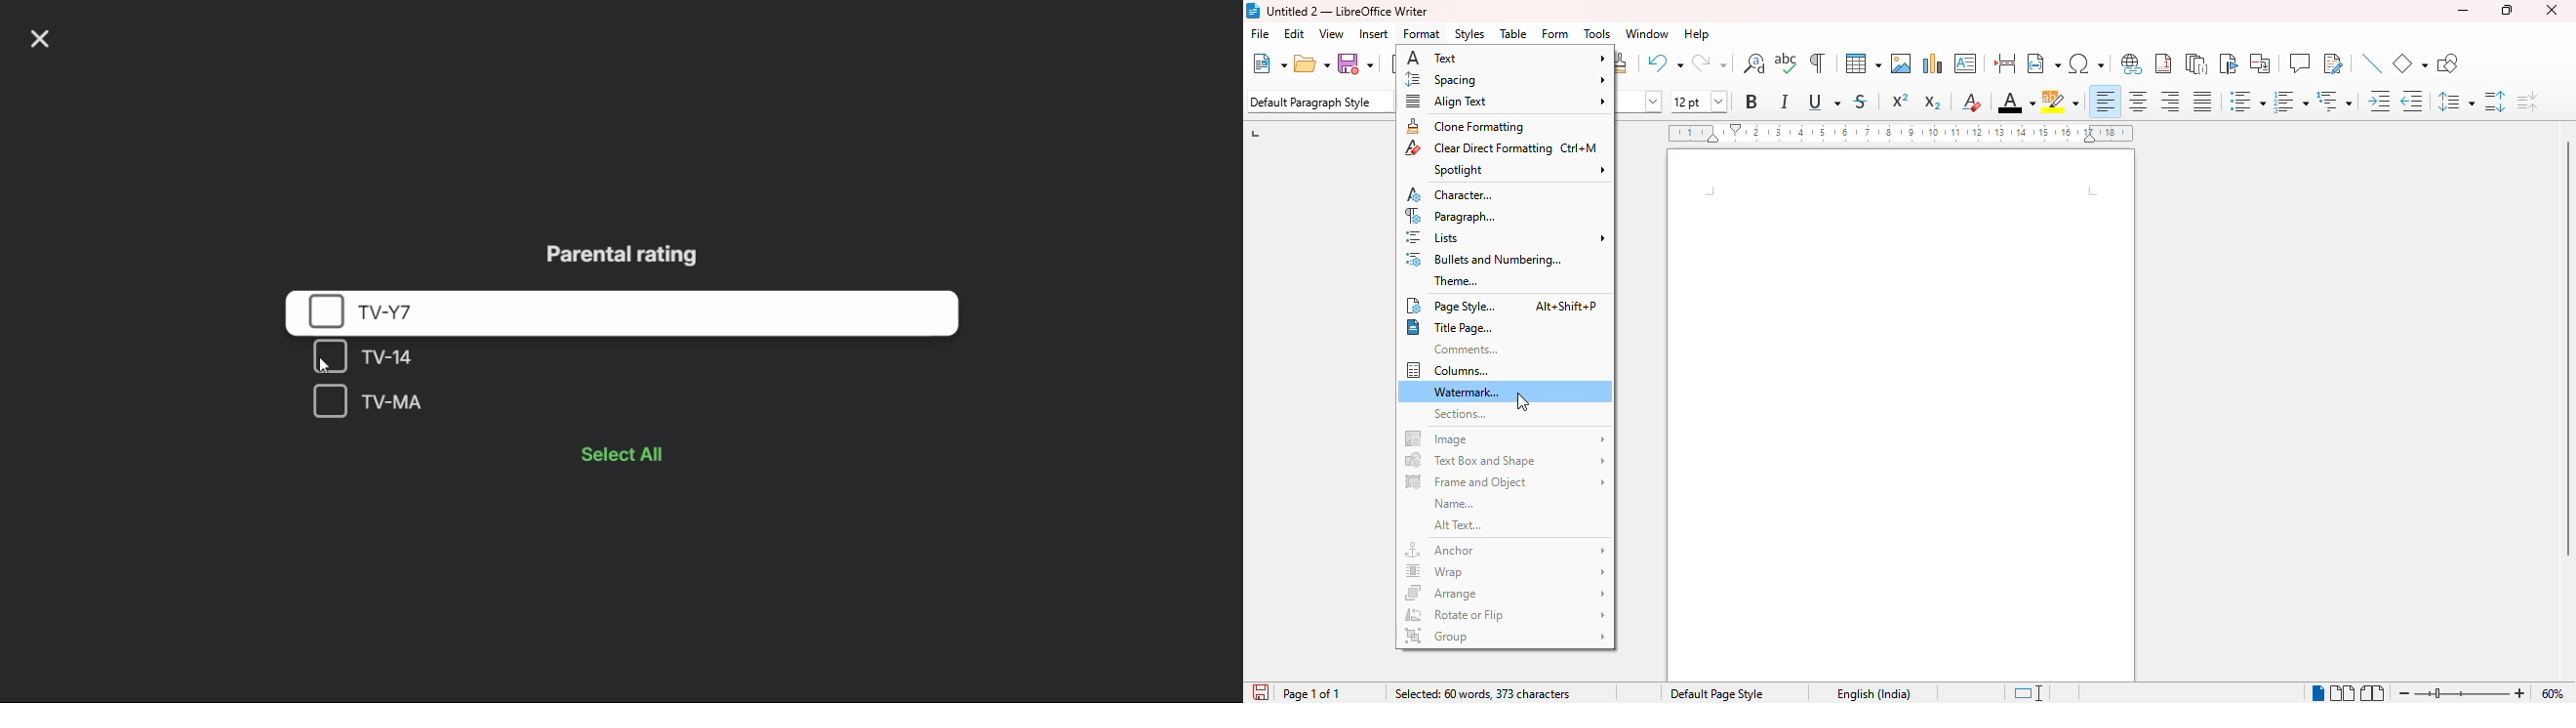 This screenshot has height=728, width=2576. Describe the element at coordinates (2138, 101) in the screenshot. I see `align center` at that location.